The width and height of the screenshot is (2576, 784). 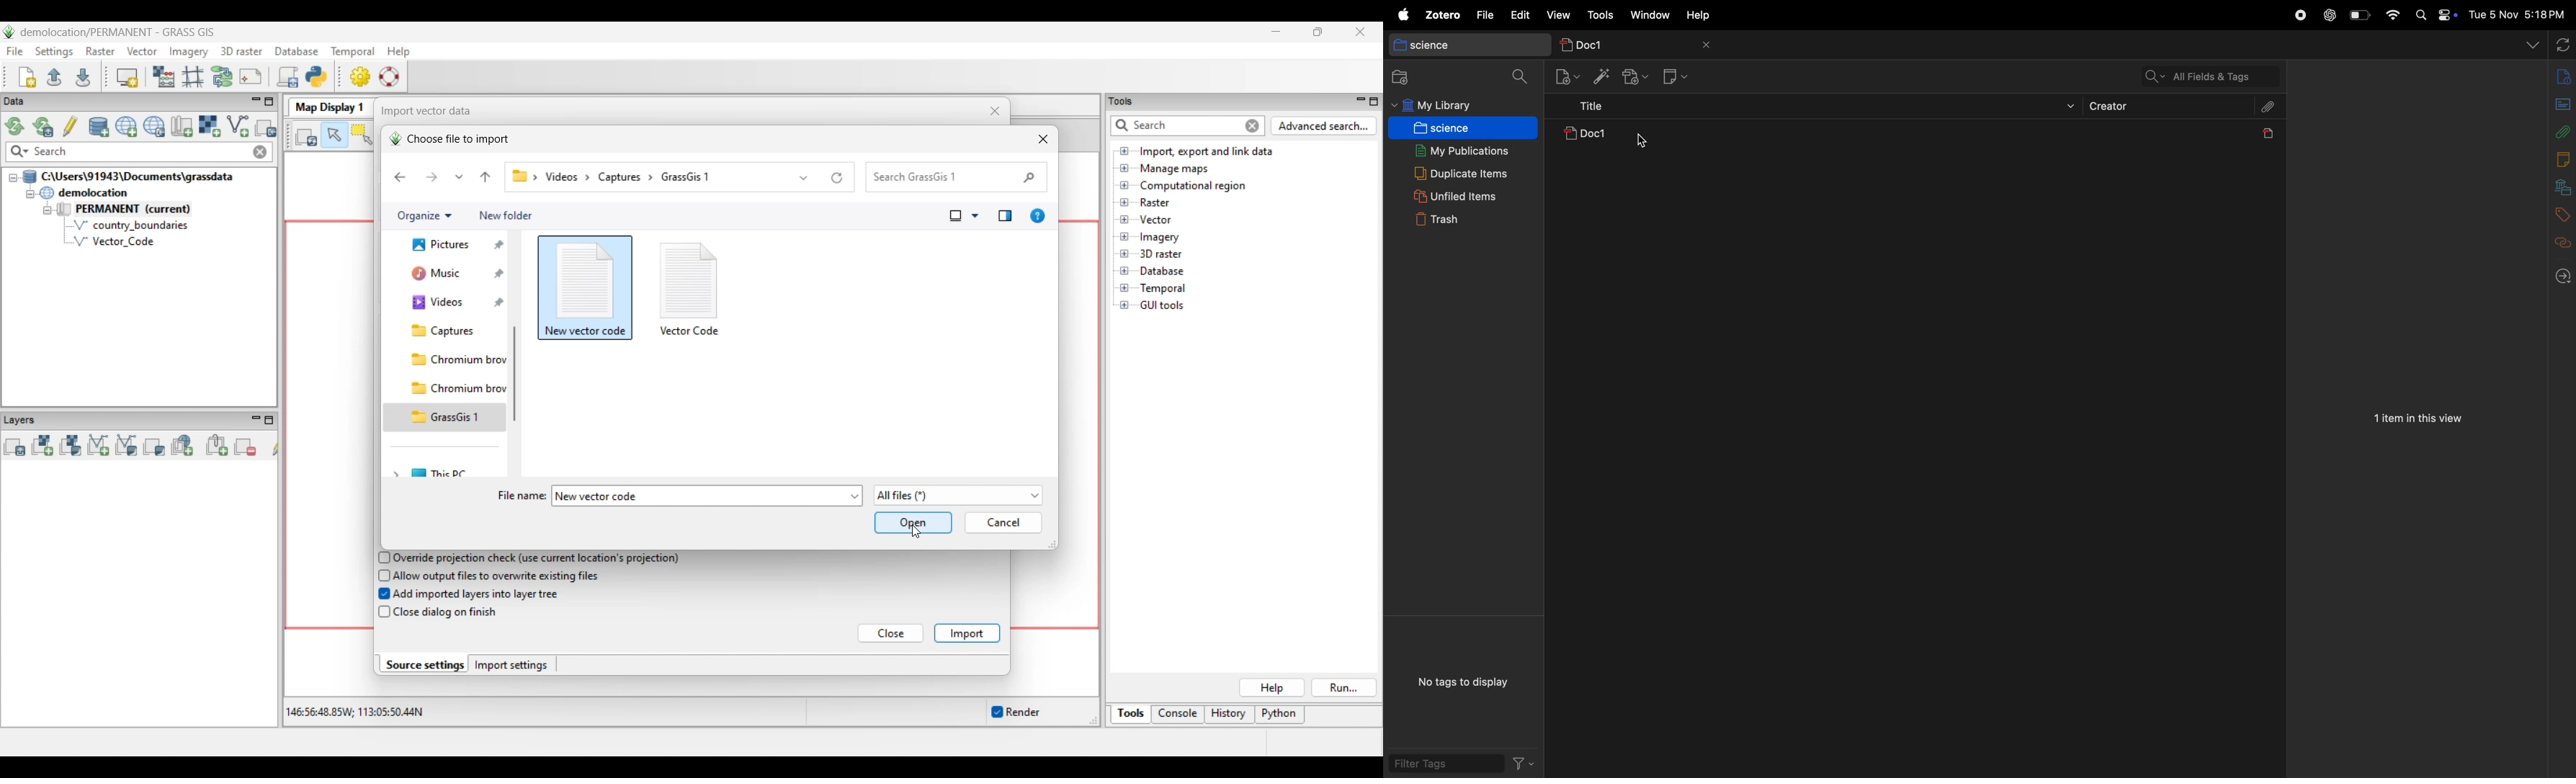 What do you see at coordinates (1458, 194) in the screenshot?
I see `unified items` at bounding box center [1458, 194].